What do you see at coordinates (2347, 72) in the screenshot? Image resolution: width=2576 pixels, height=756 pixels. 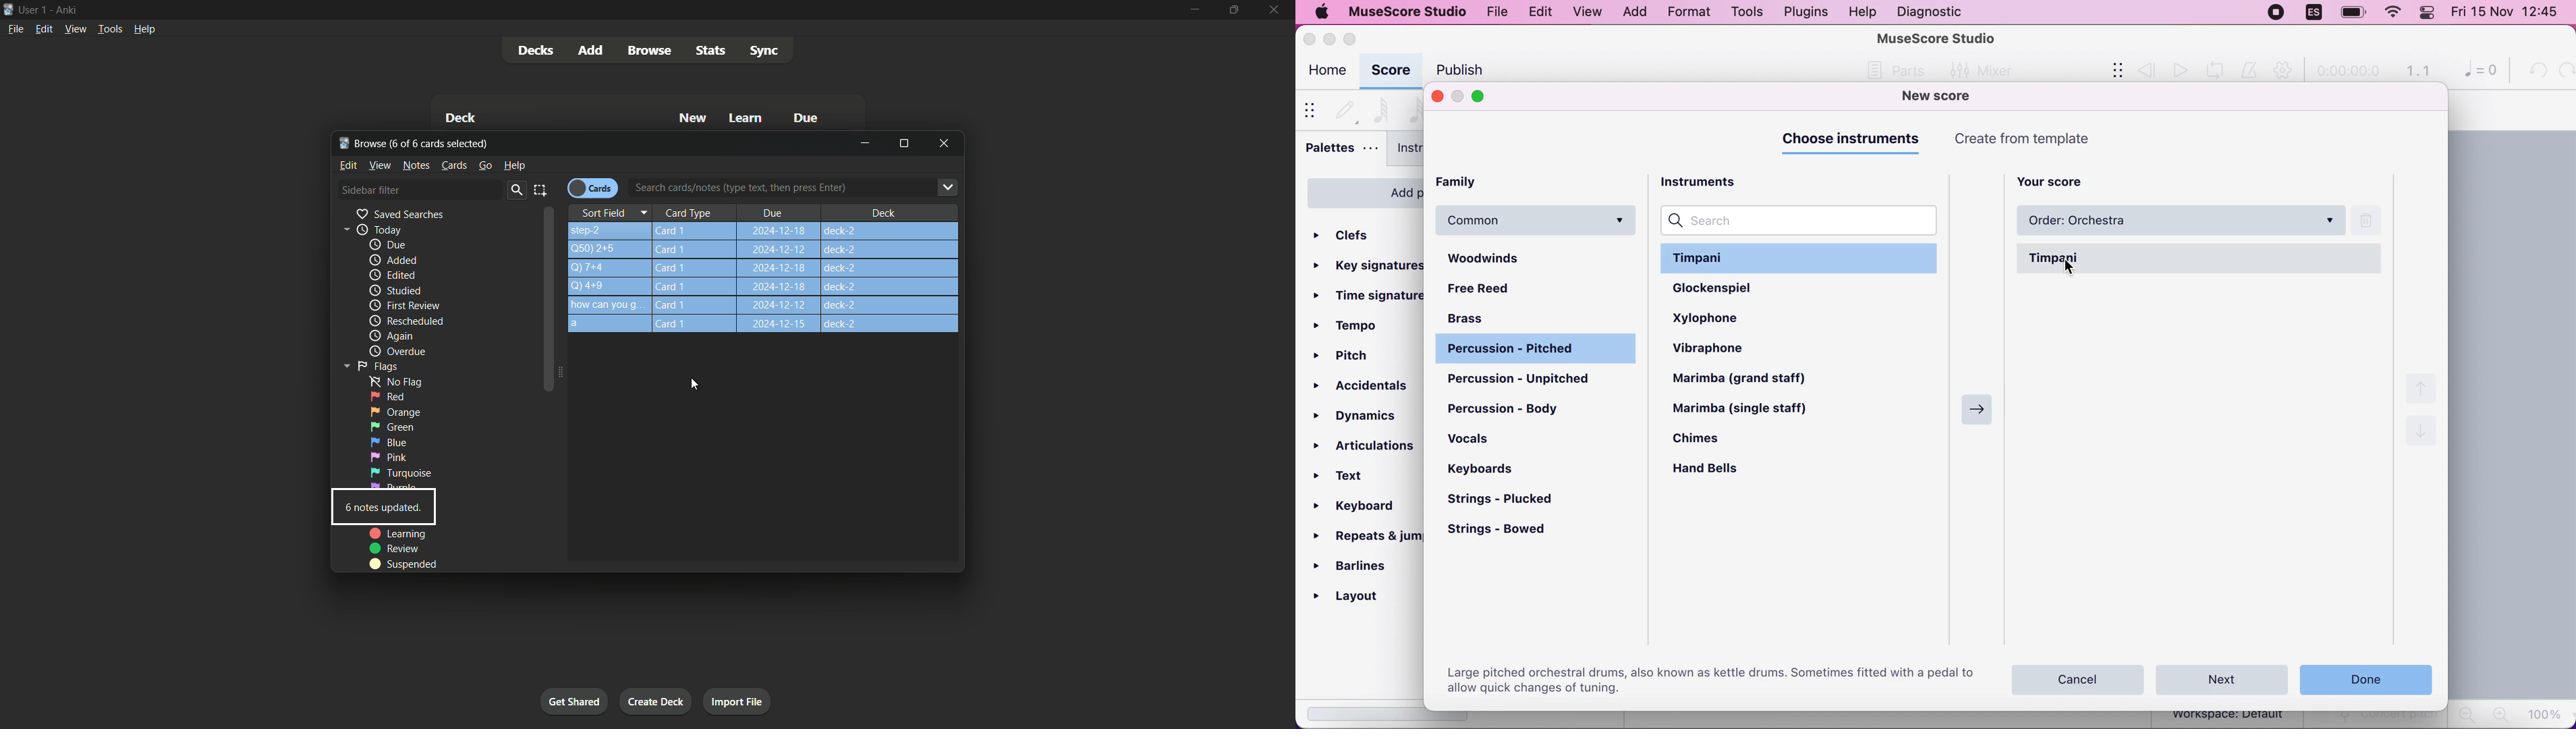 I see `time` at bounding box center [2347, 72].